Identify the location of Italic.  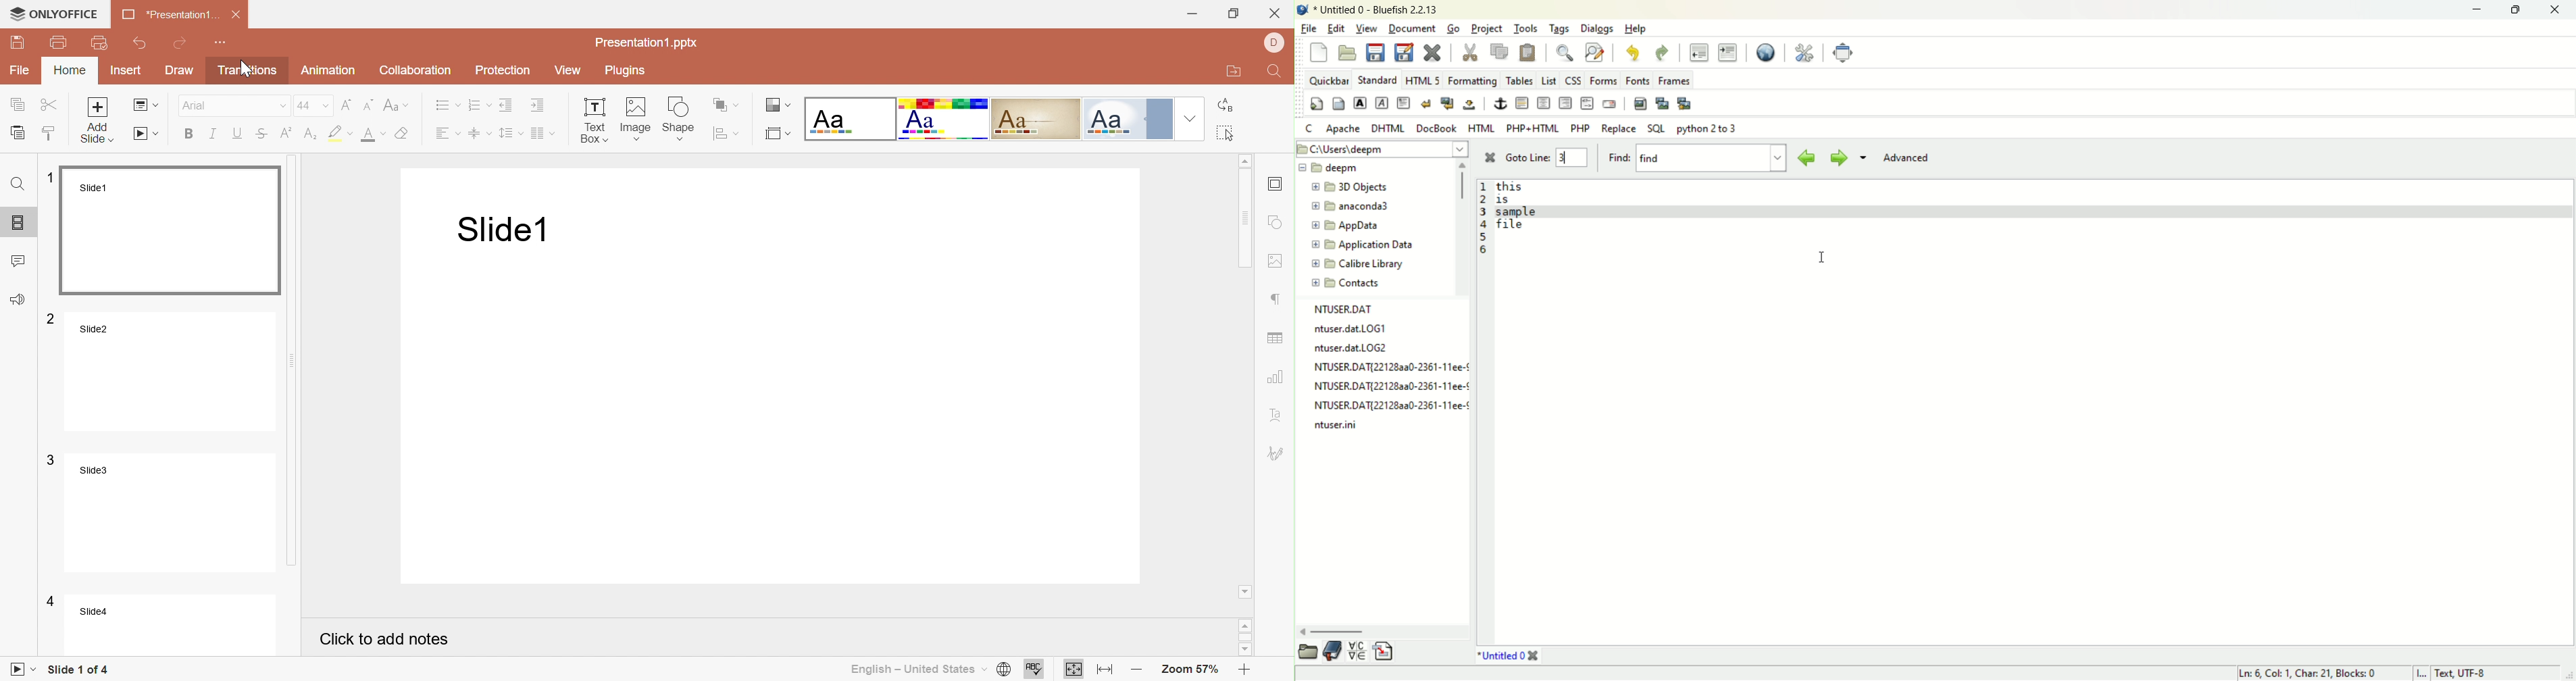
(217, 134).